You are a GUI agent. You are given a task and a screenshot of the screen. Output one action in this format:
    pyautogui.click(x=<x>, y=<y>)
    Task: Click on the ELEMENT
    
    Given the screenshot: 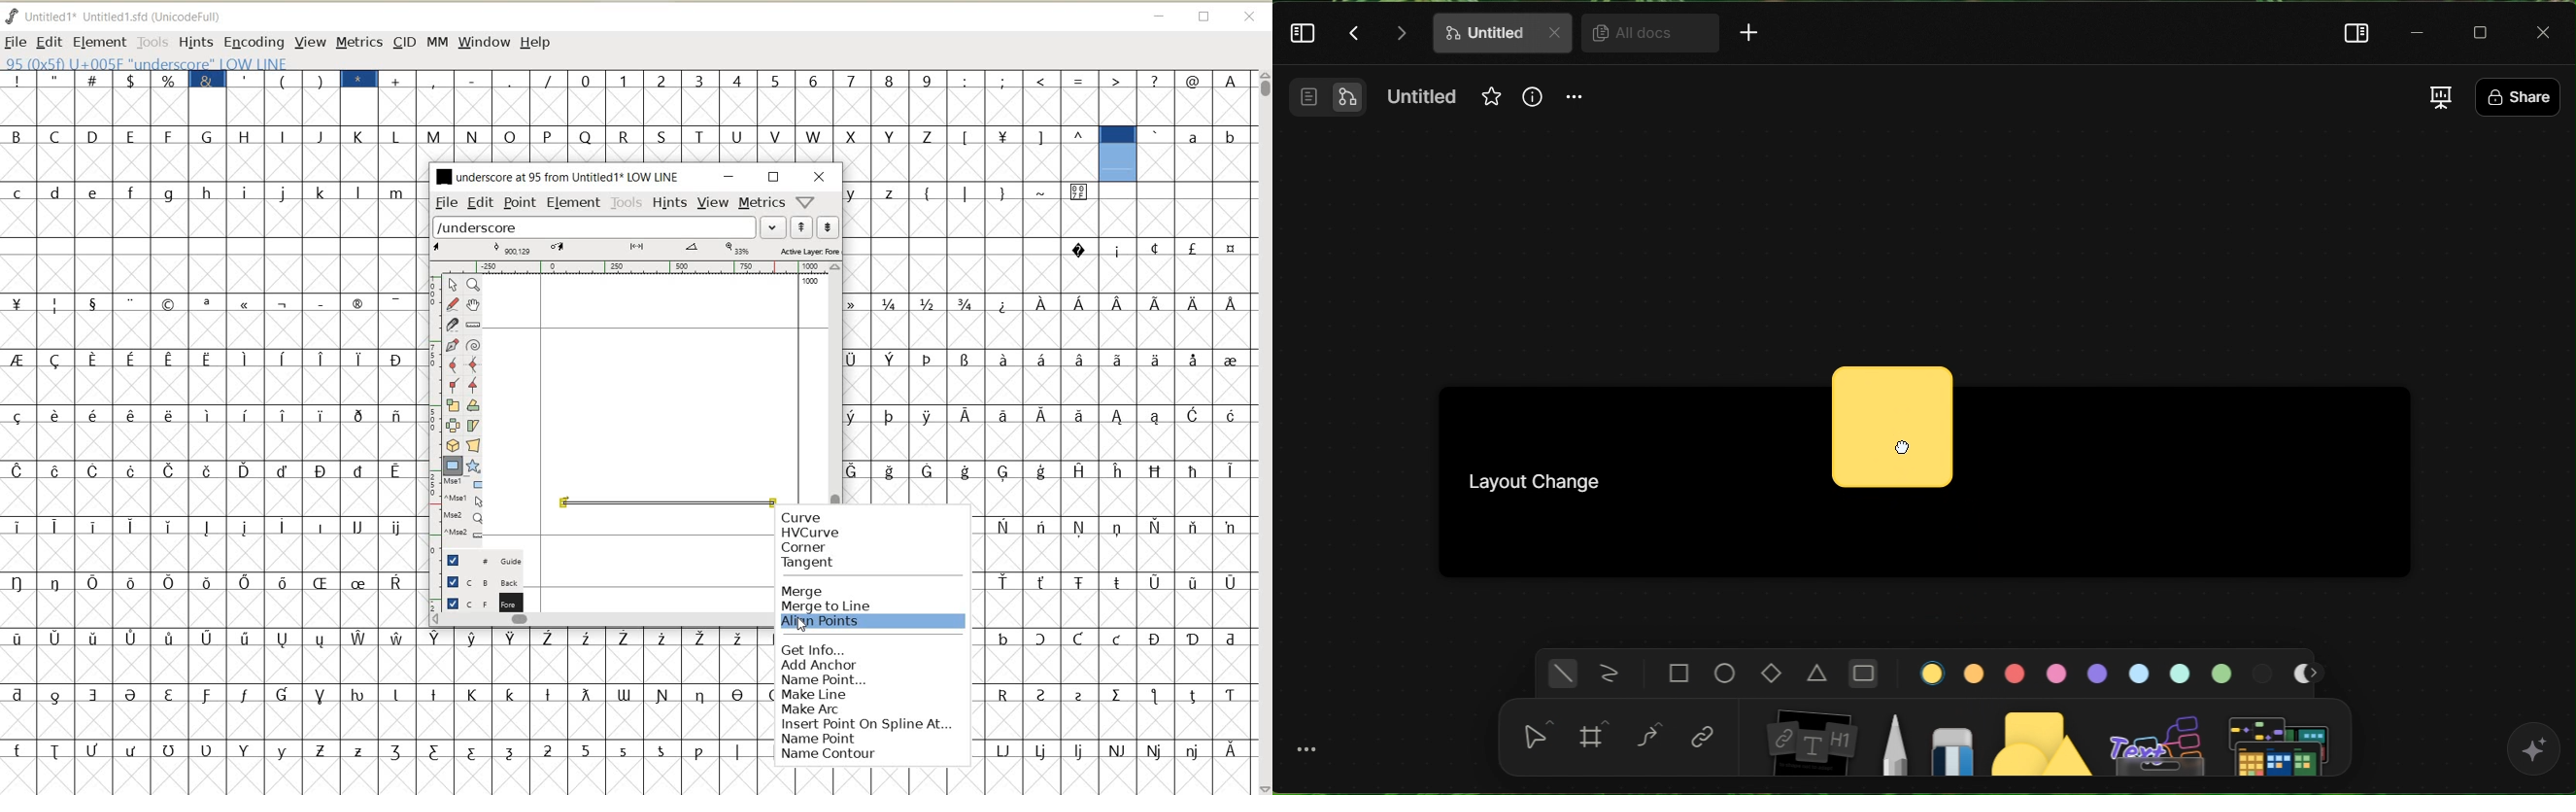 What is the action you would take?
    pyautogui.click(x=99, y=43)
    